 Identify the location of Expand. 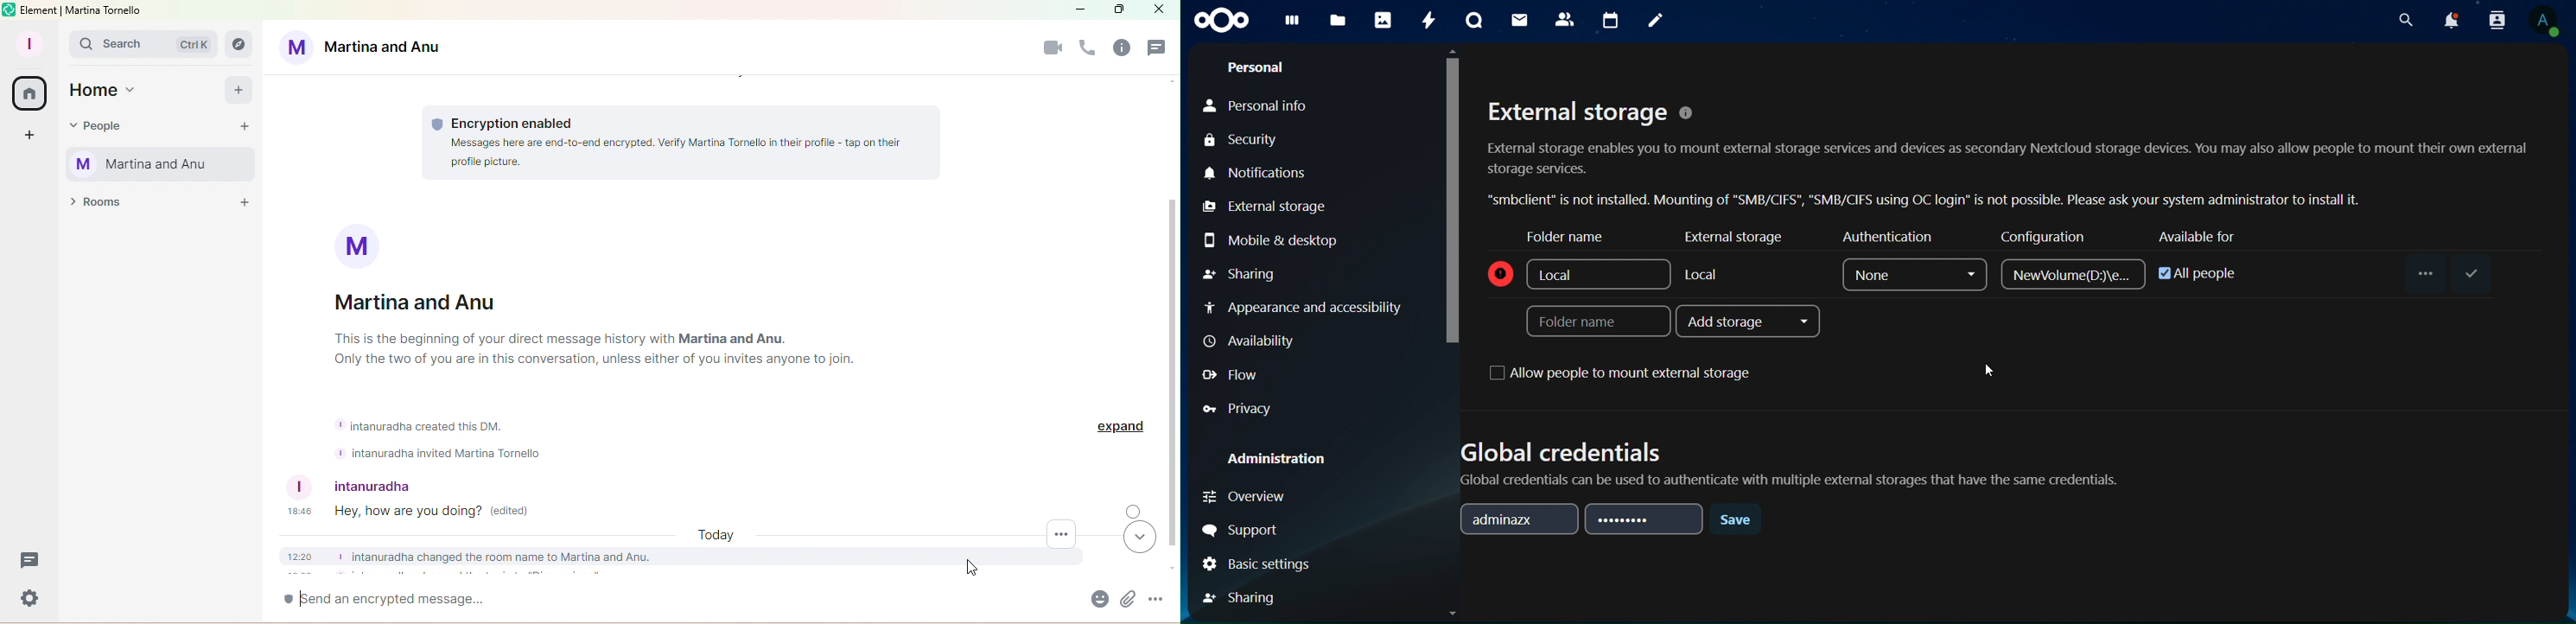
(1125, 426).